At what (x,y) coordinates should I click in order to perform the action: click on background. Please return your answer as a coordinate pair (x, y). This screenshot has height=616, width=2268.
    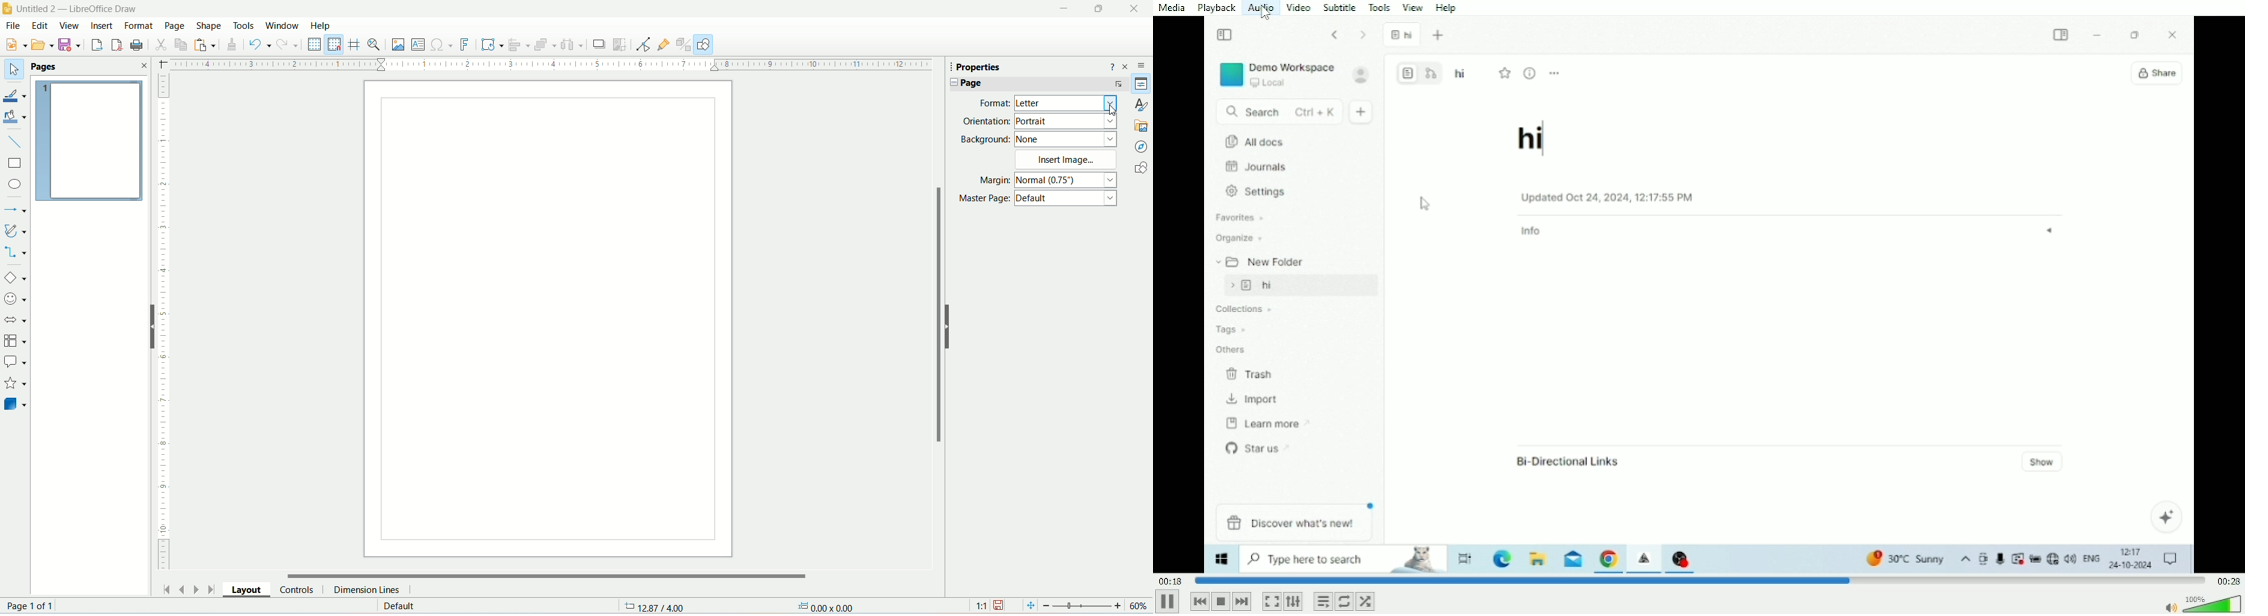
    Looking at the image, I should click on (1039, 139).